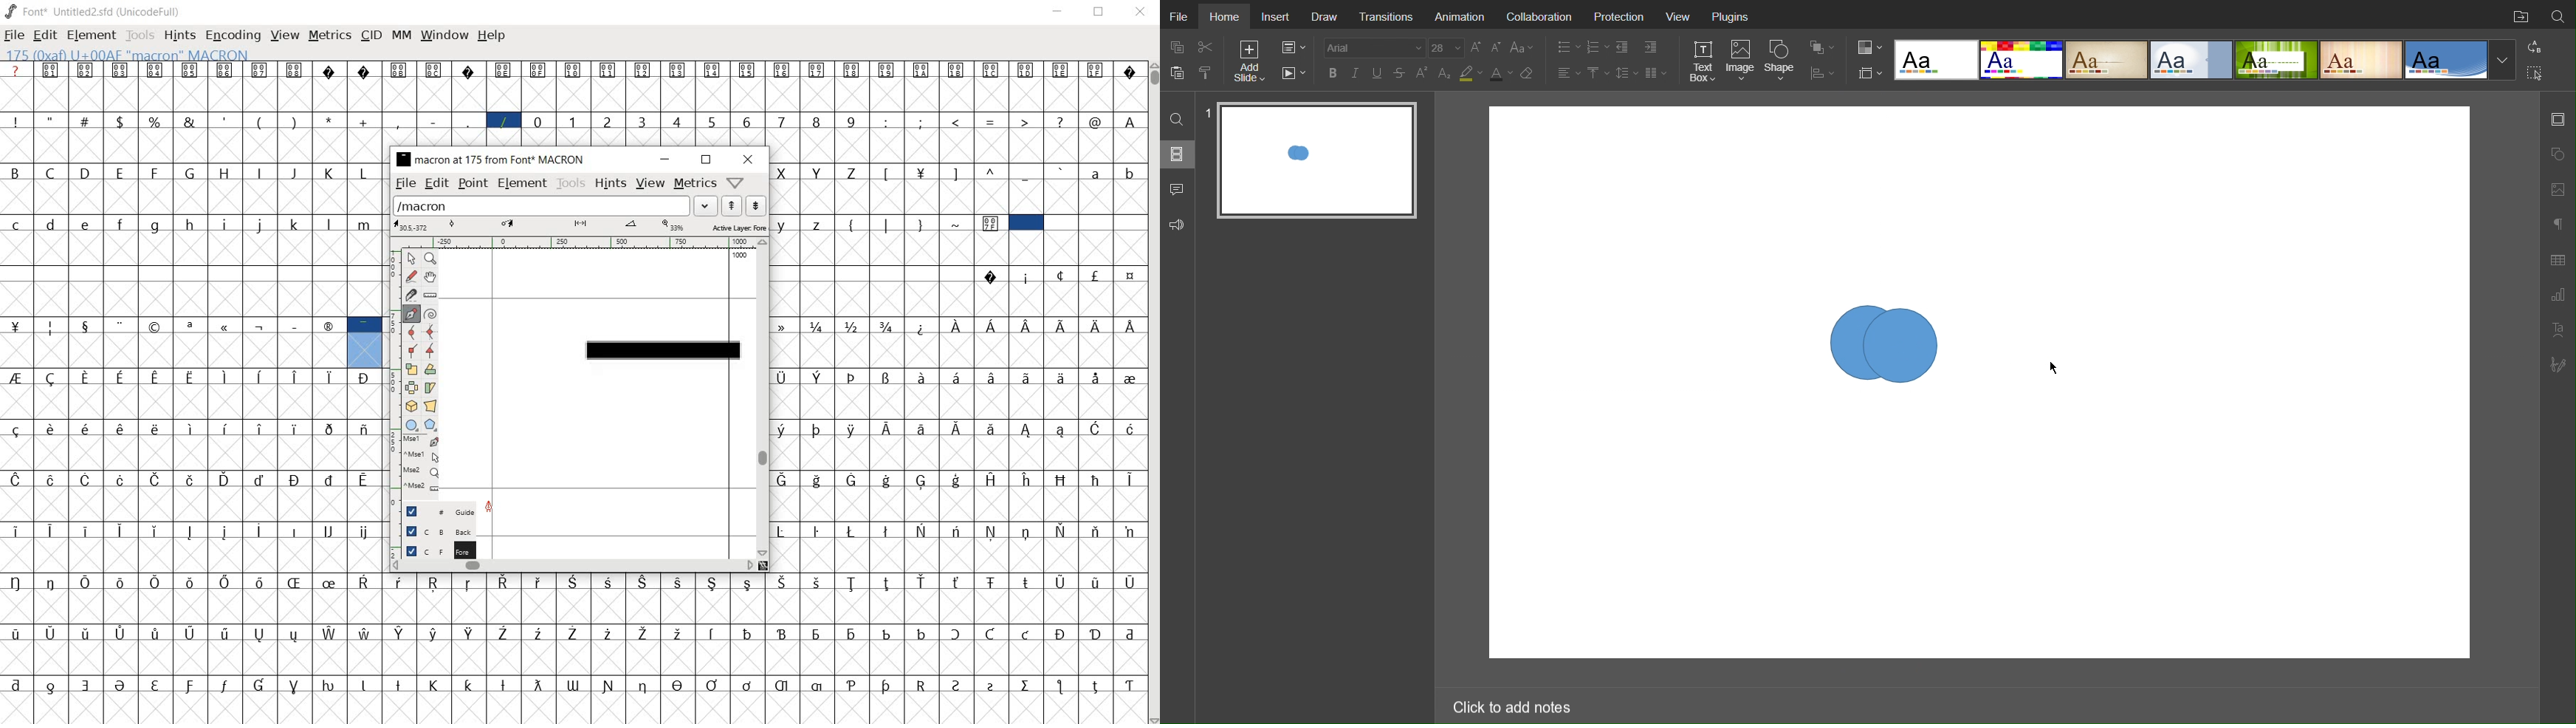  I want to click on , so click(1059, 582).